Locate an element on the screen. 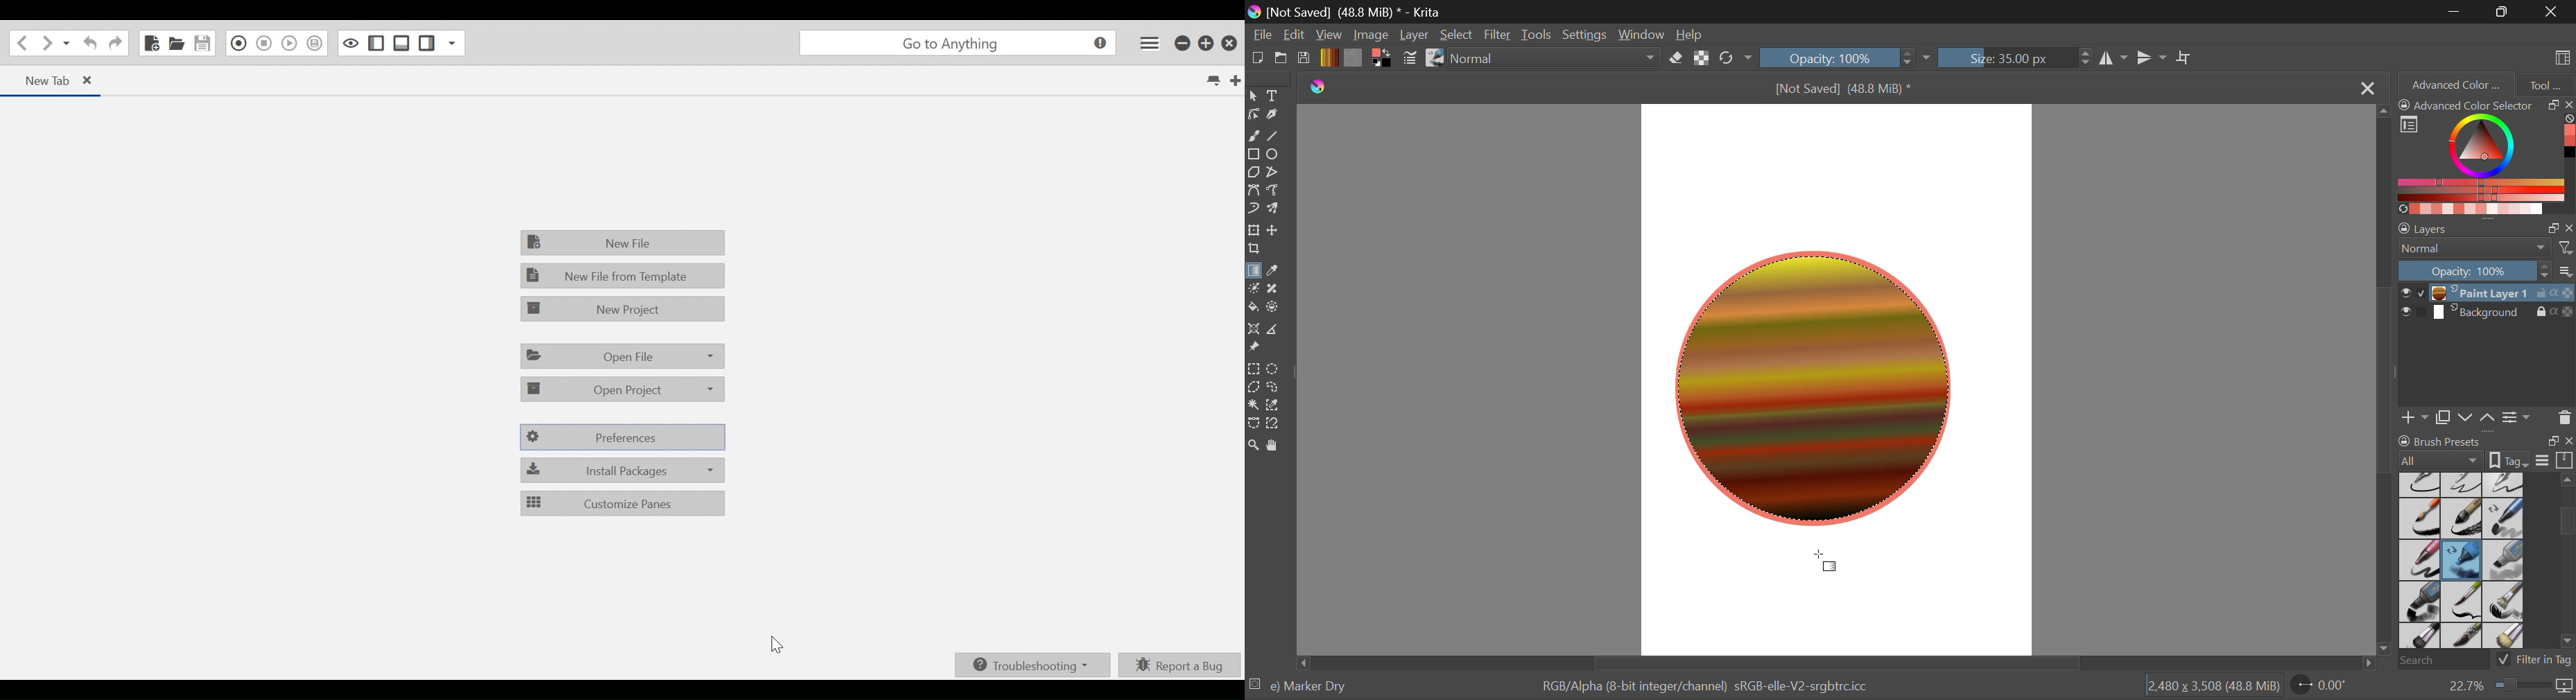 The width and height of the screenshot is (2576, 700). Polyline Tool is located at coordinates (1274, 172).